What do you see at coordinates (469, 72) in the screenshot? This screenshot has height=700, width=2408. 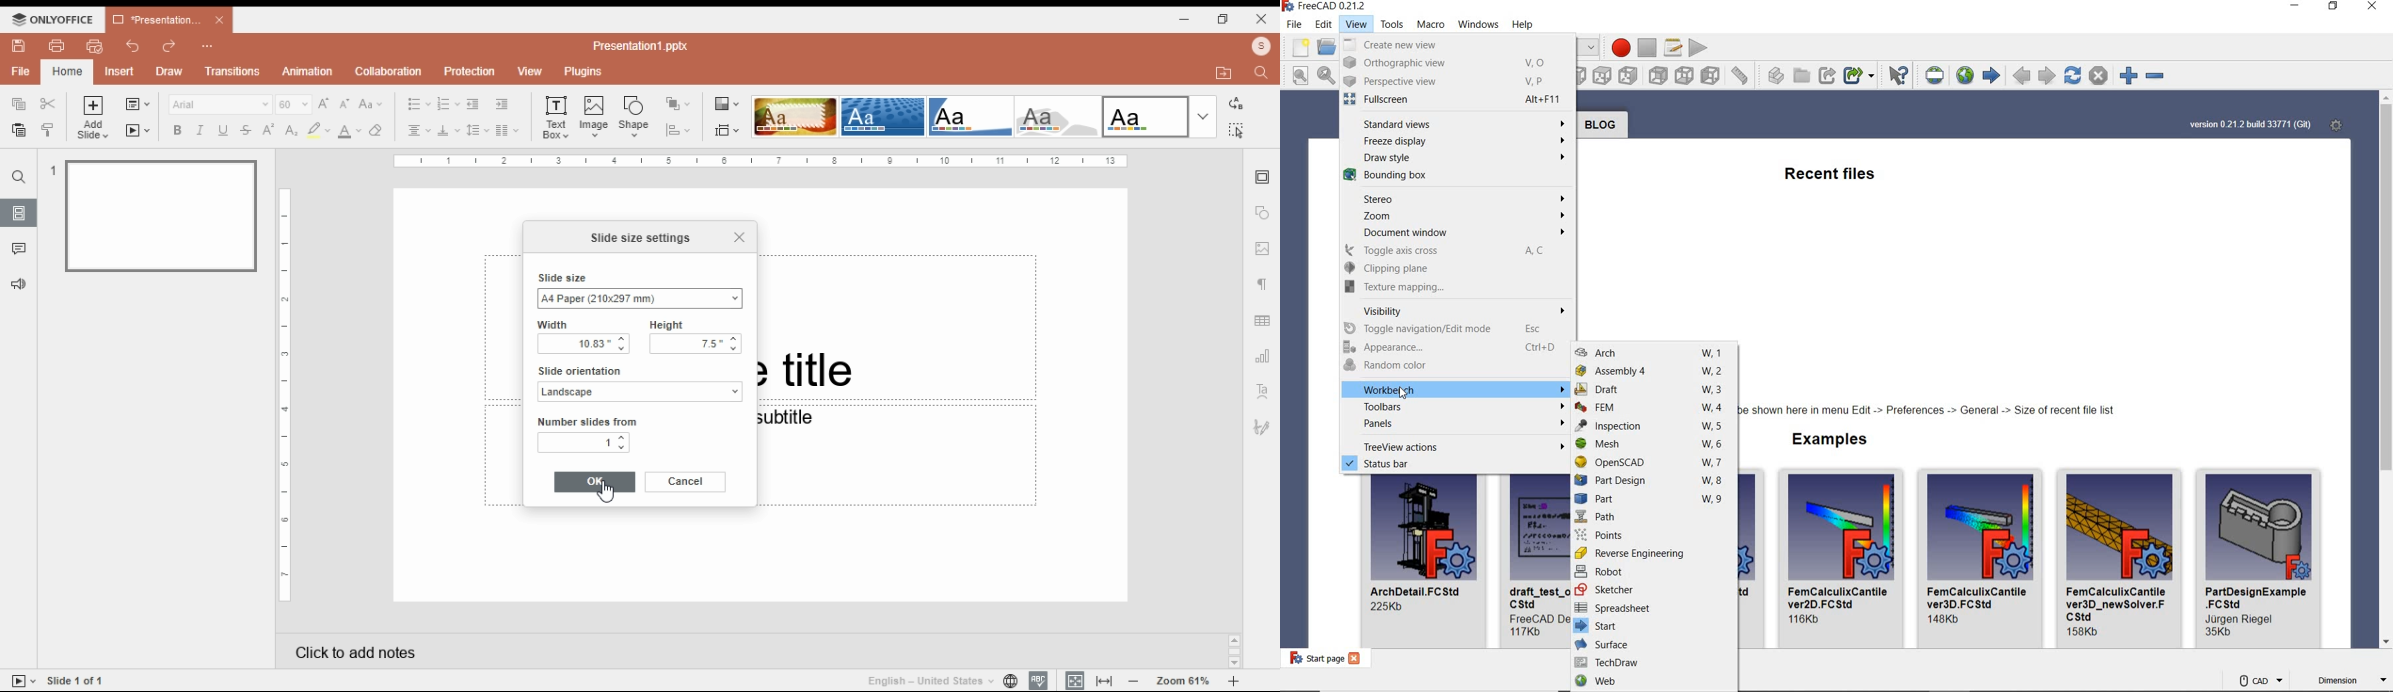 I see `protection` at bounding box center [469, 72].